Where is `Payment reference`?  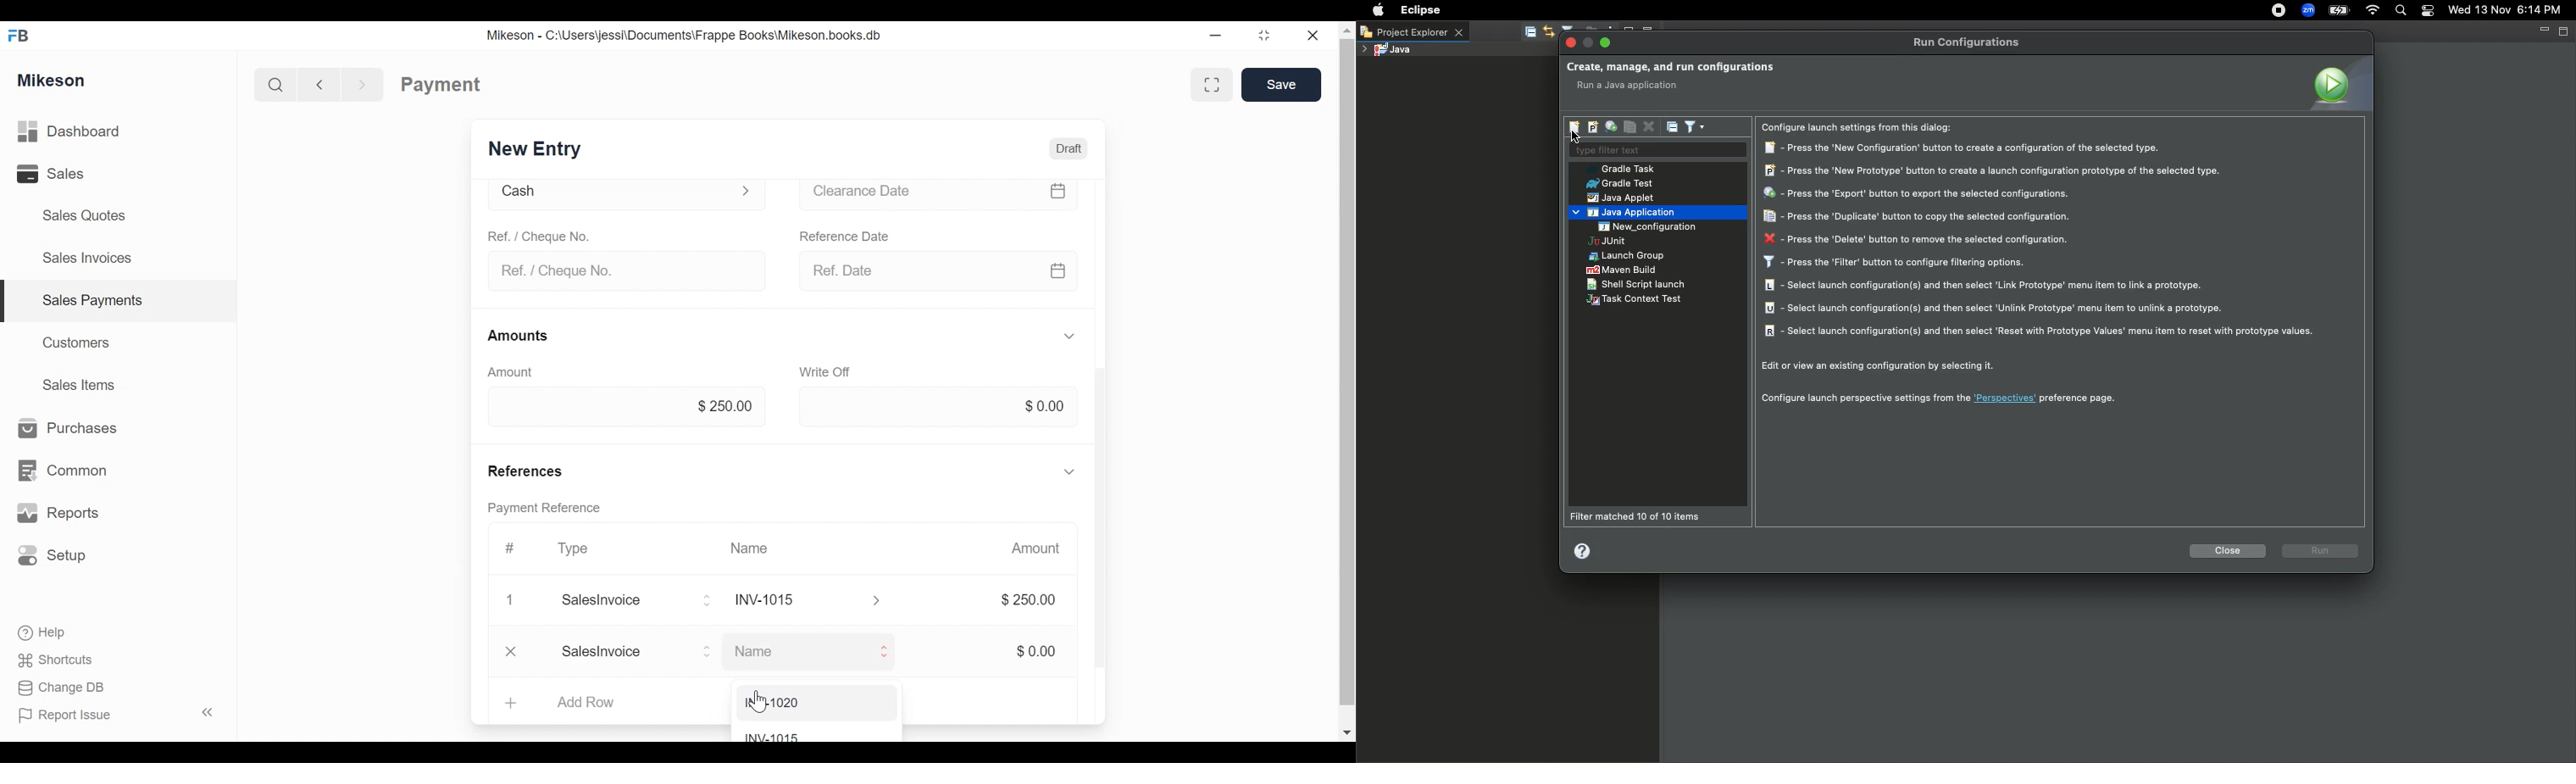 Payment reference is located at coordinates (557, 509).